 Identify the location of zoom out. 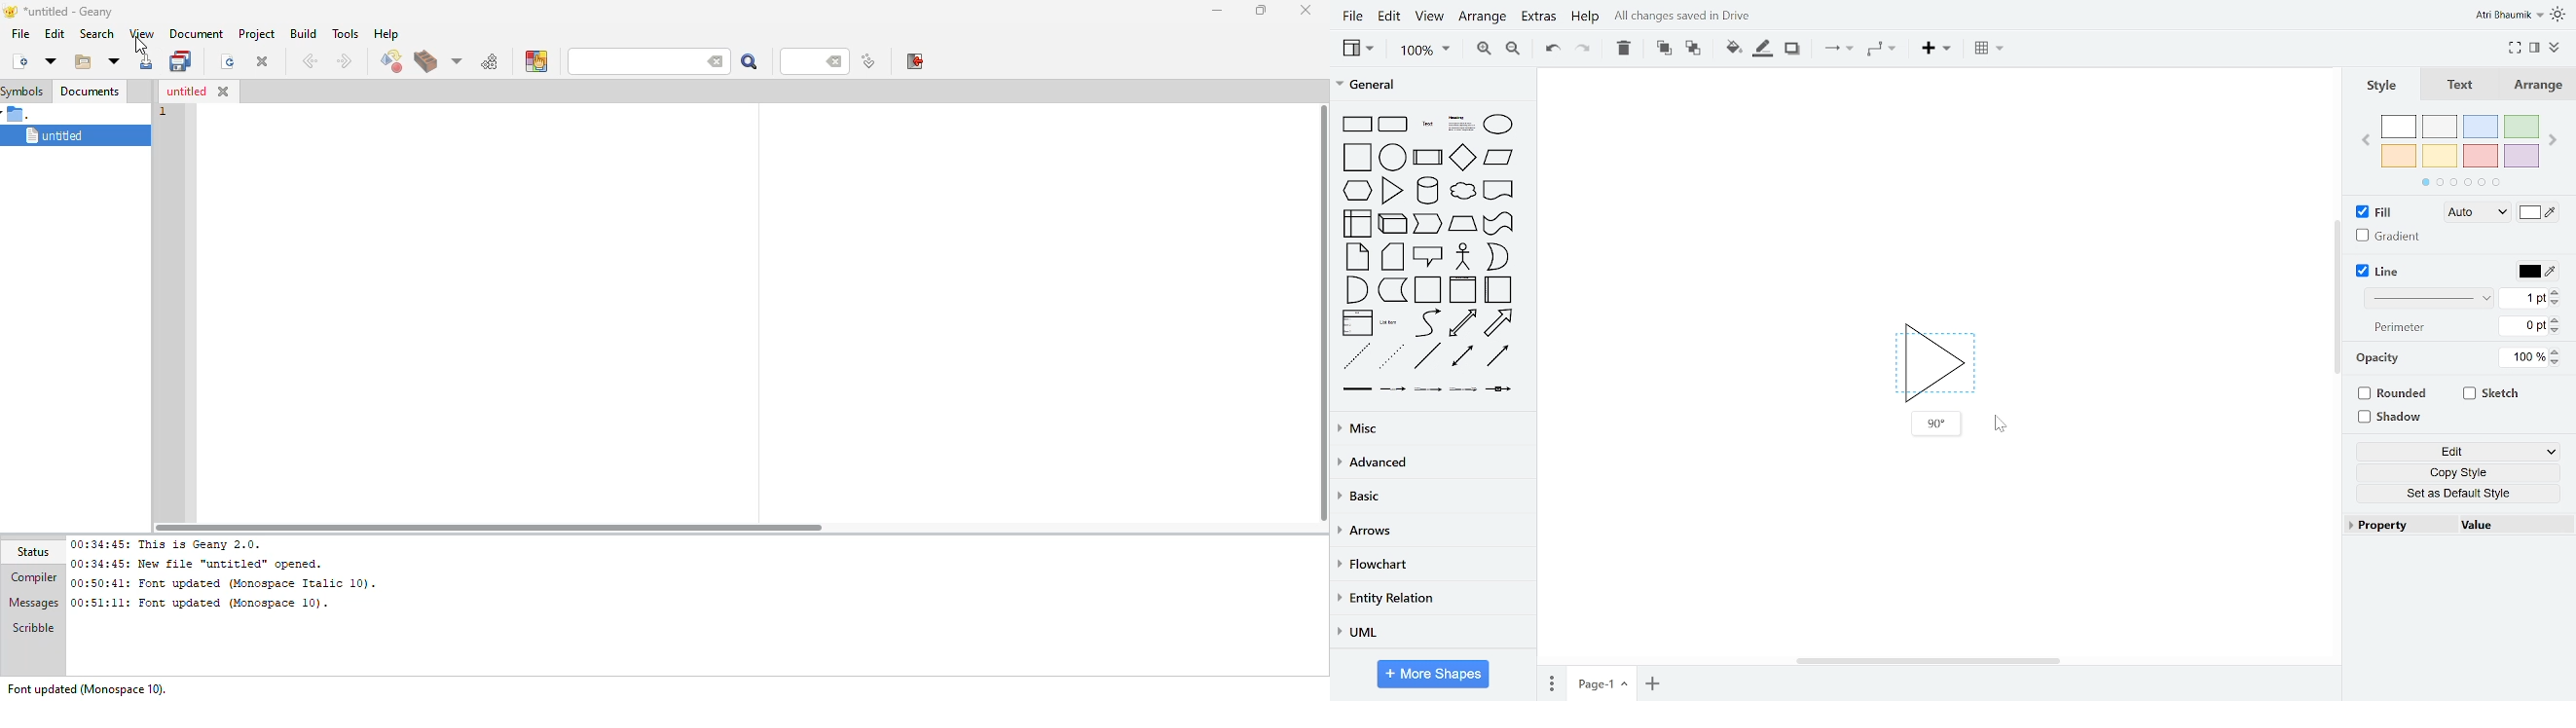
(1512, 50).